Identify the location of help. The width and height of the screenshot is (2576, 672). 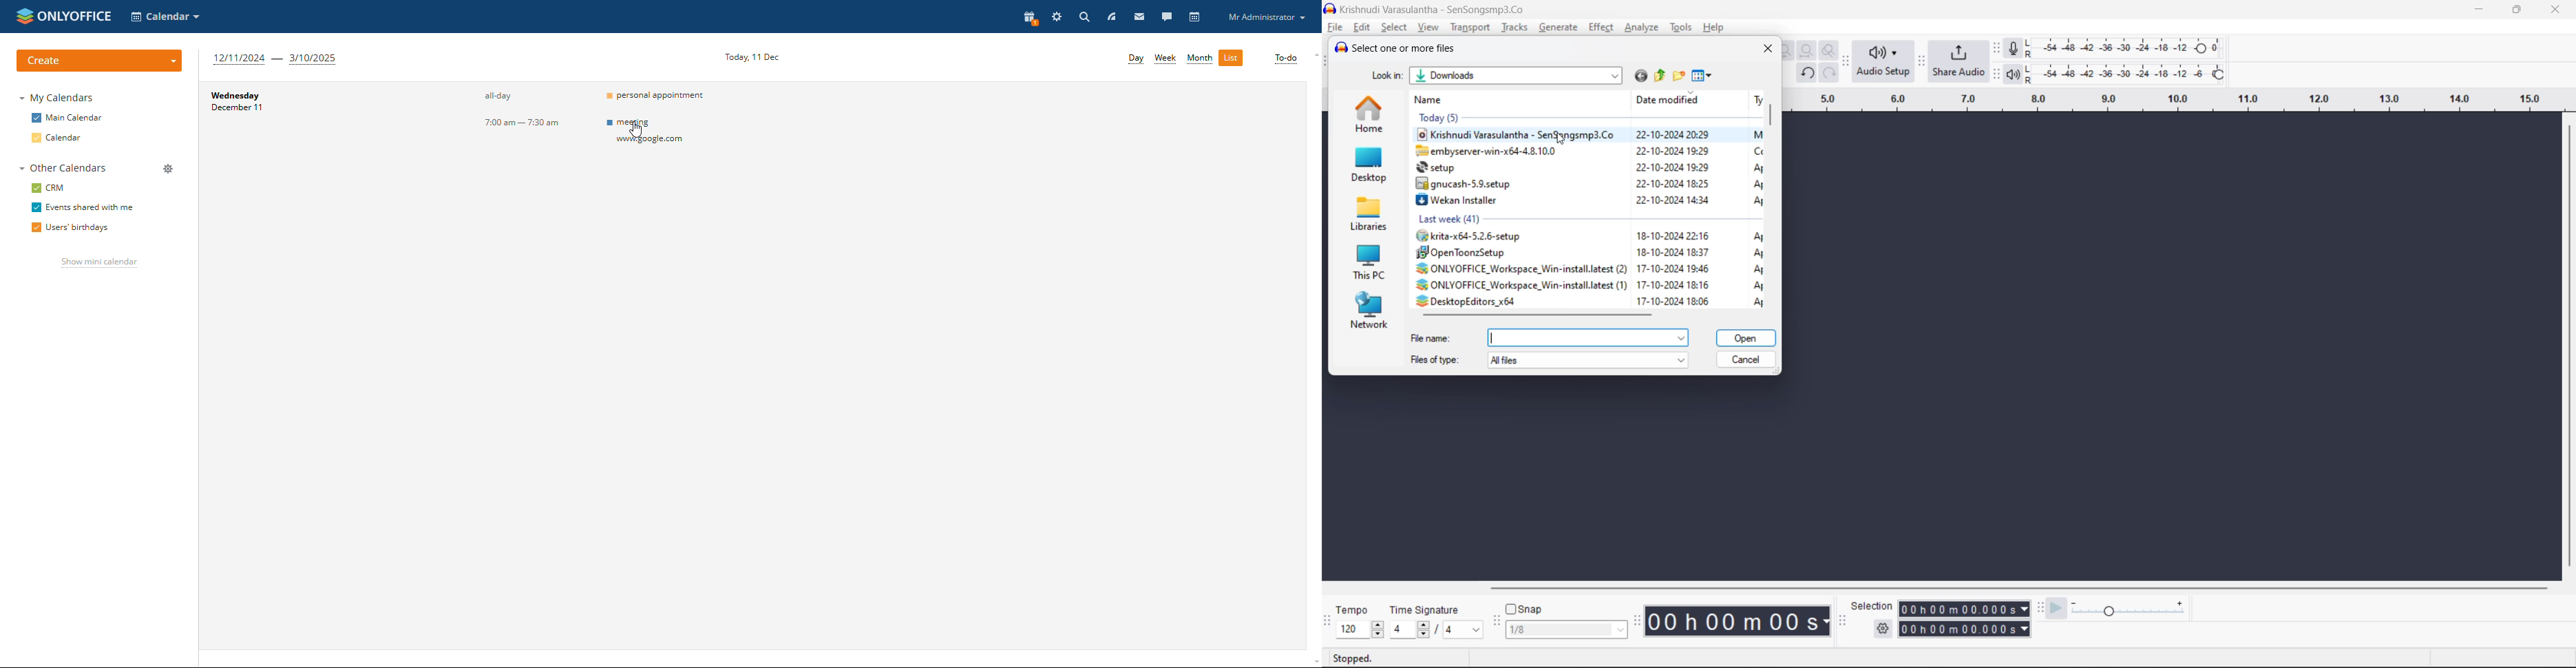
(1714, 27).